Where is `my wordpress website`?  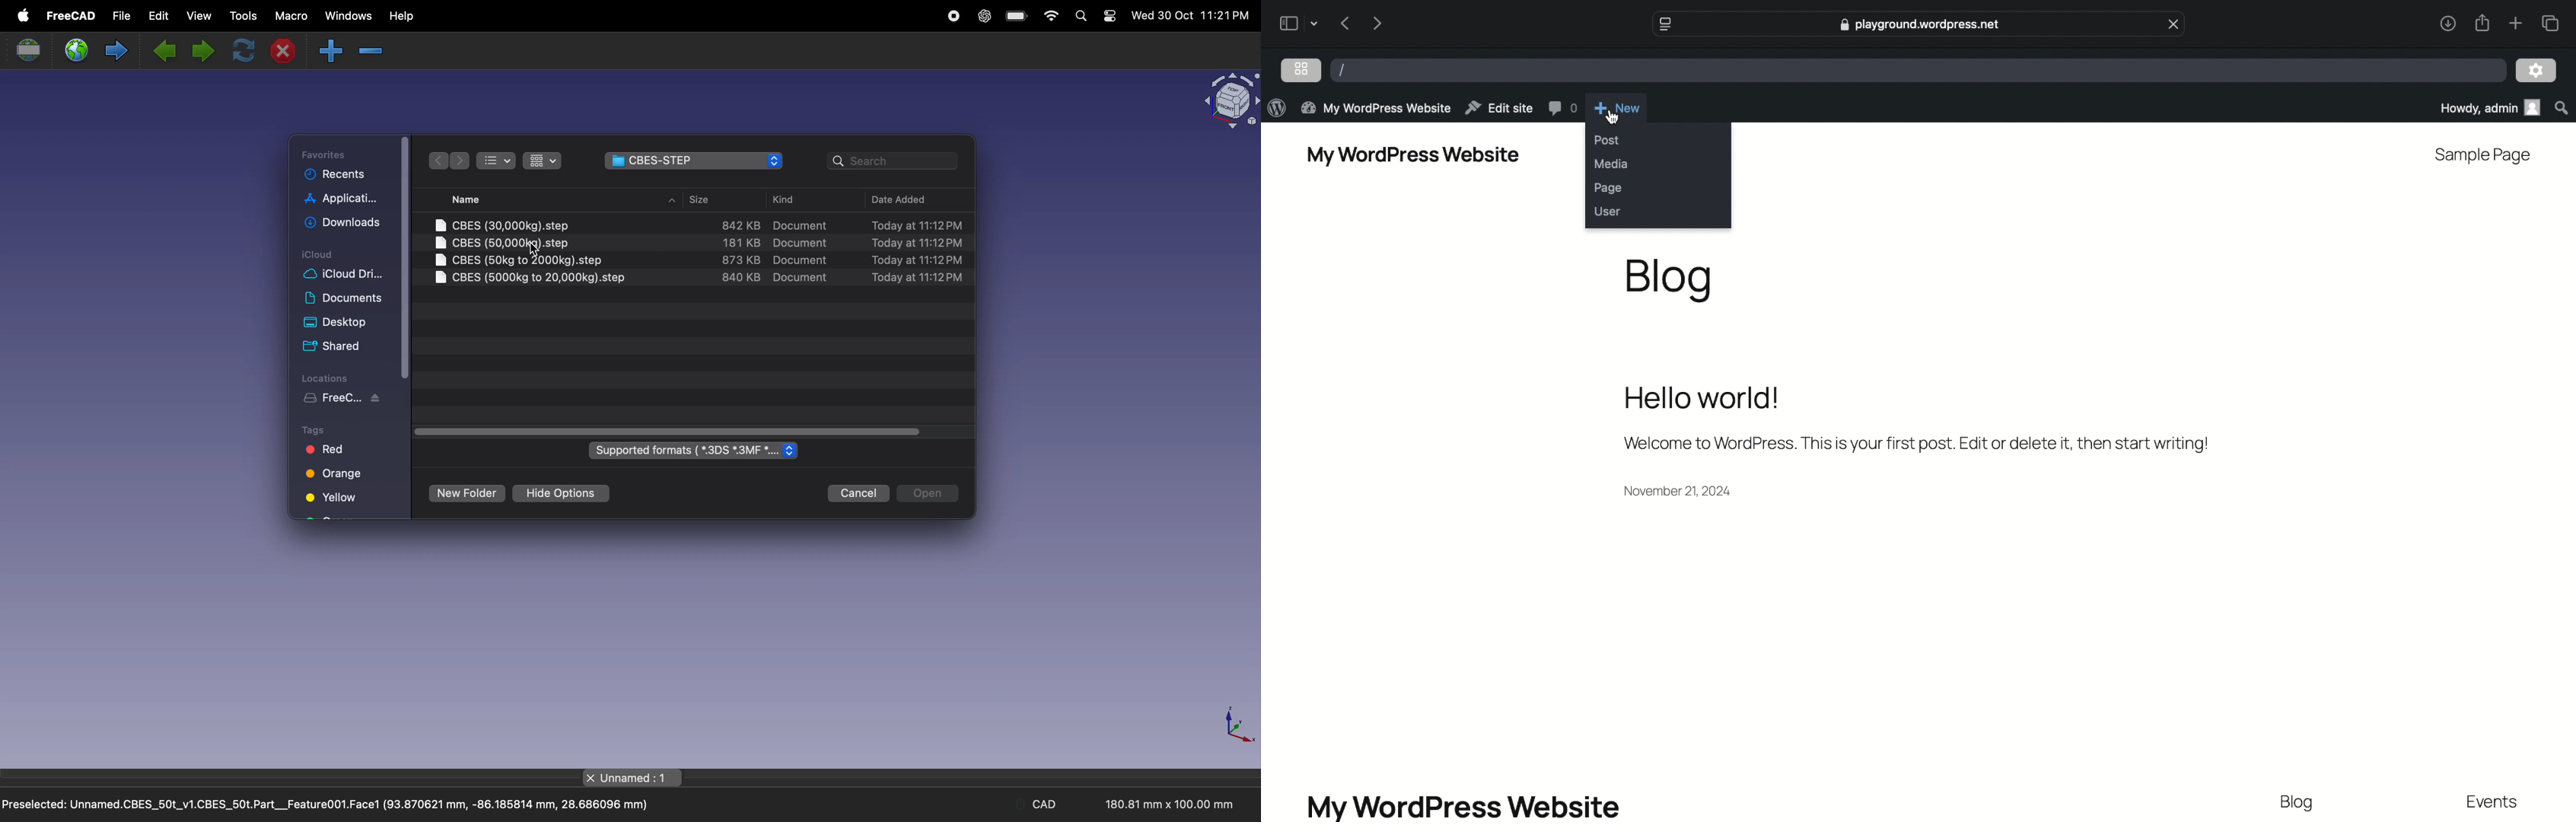 my wordpress website is located at coordinates (1414, 157).